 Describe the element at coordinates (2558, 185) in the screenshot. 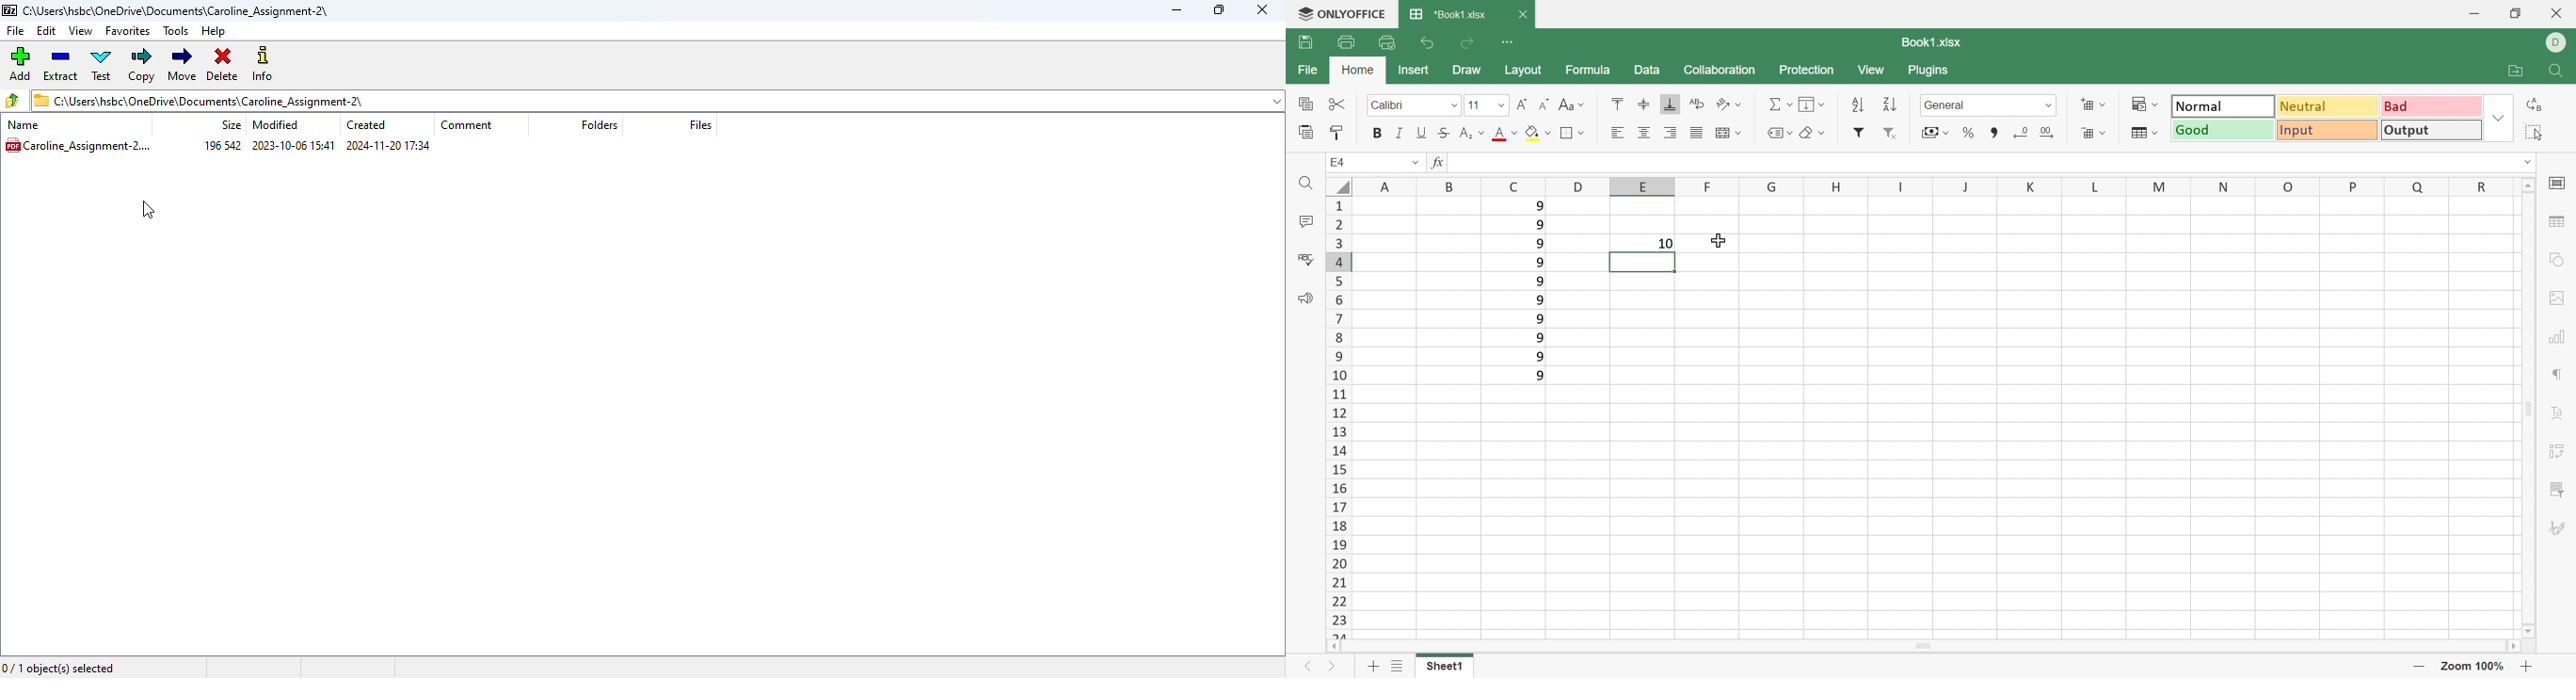

I see `cell settings` at that location.